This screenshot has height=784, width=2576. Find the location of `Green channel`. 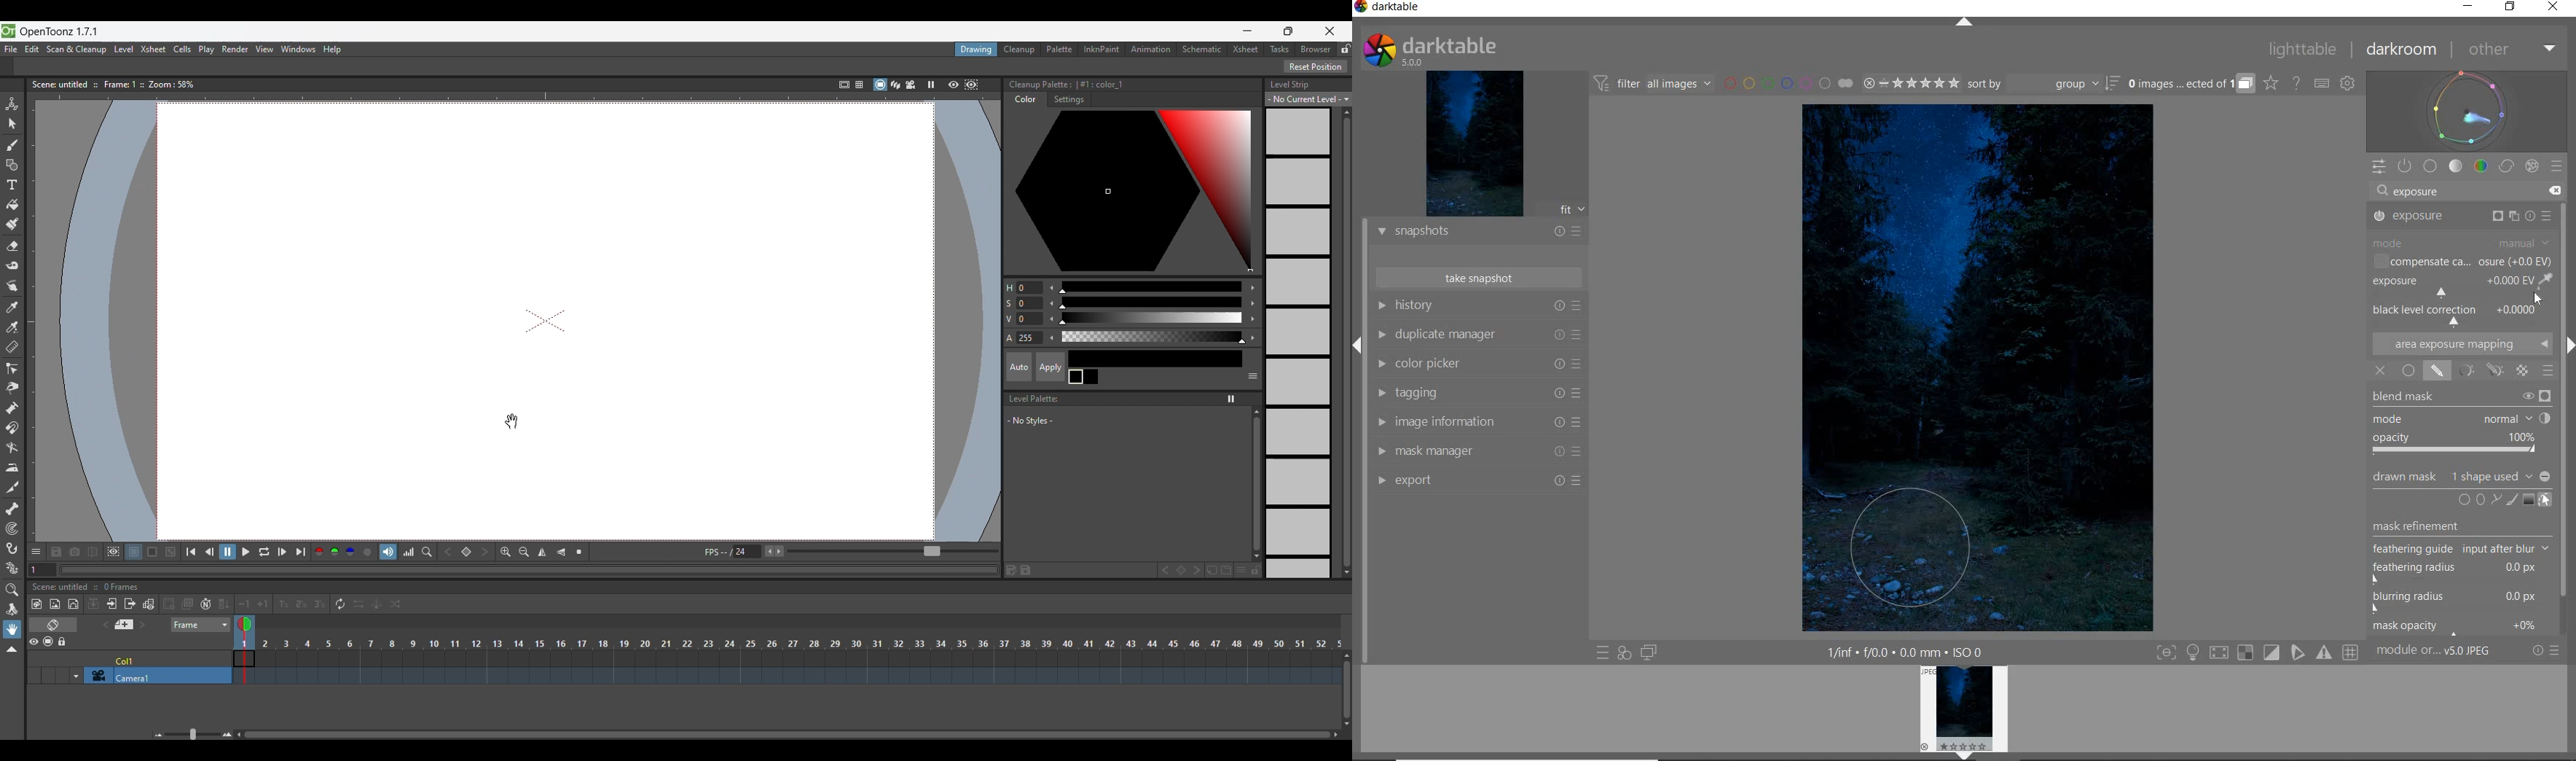

Green channel is located at coordinates (335, 550).